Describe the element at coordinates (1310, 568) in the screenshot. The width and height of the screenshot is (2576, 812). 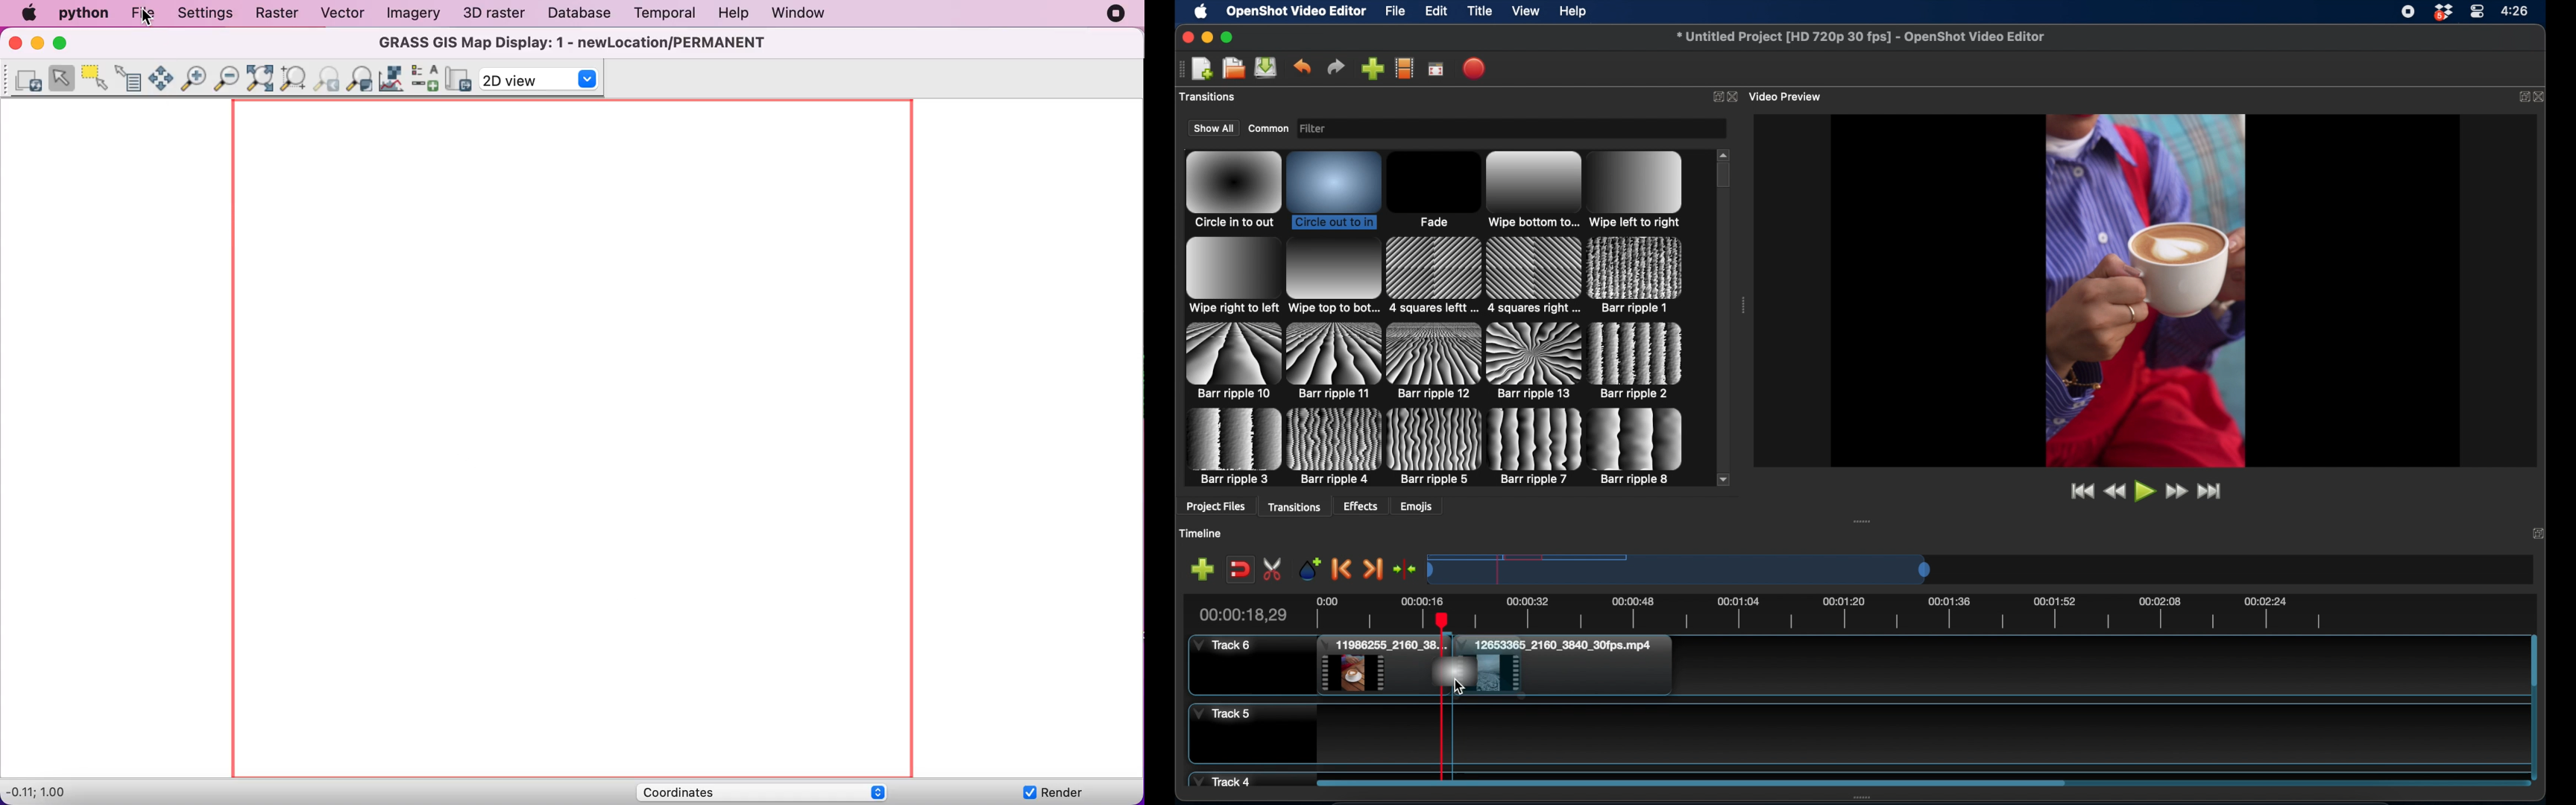
I see `add marker` at that location.